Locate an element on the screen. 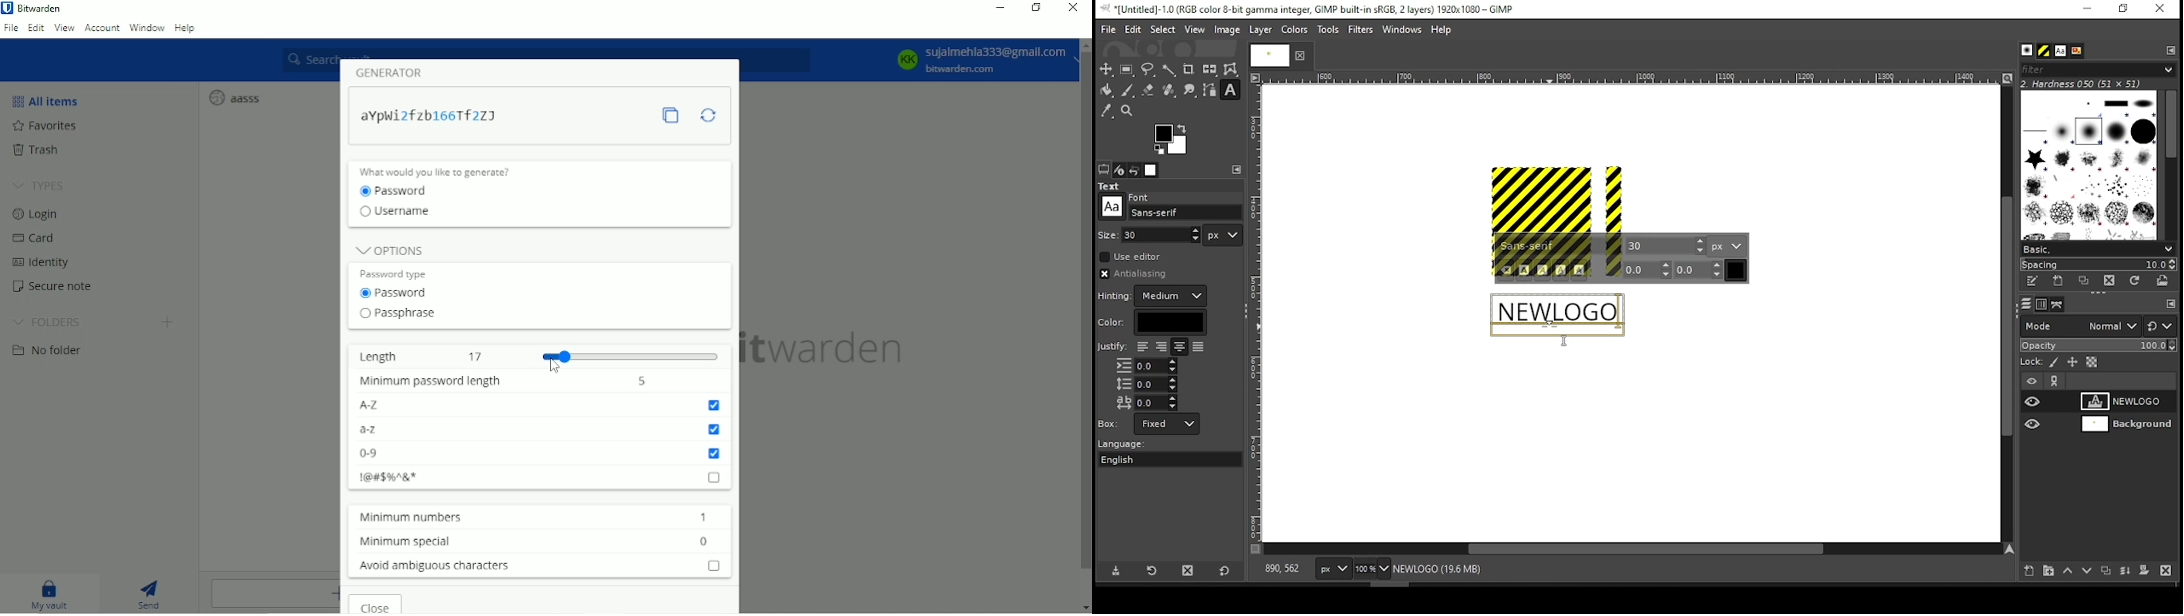  Slider is located at coordinates (633, 355).